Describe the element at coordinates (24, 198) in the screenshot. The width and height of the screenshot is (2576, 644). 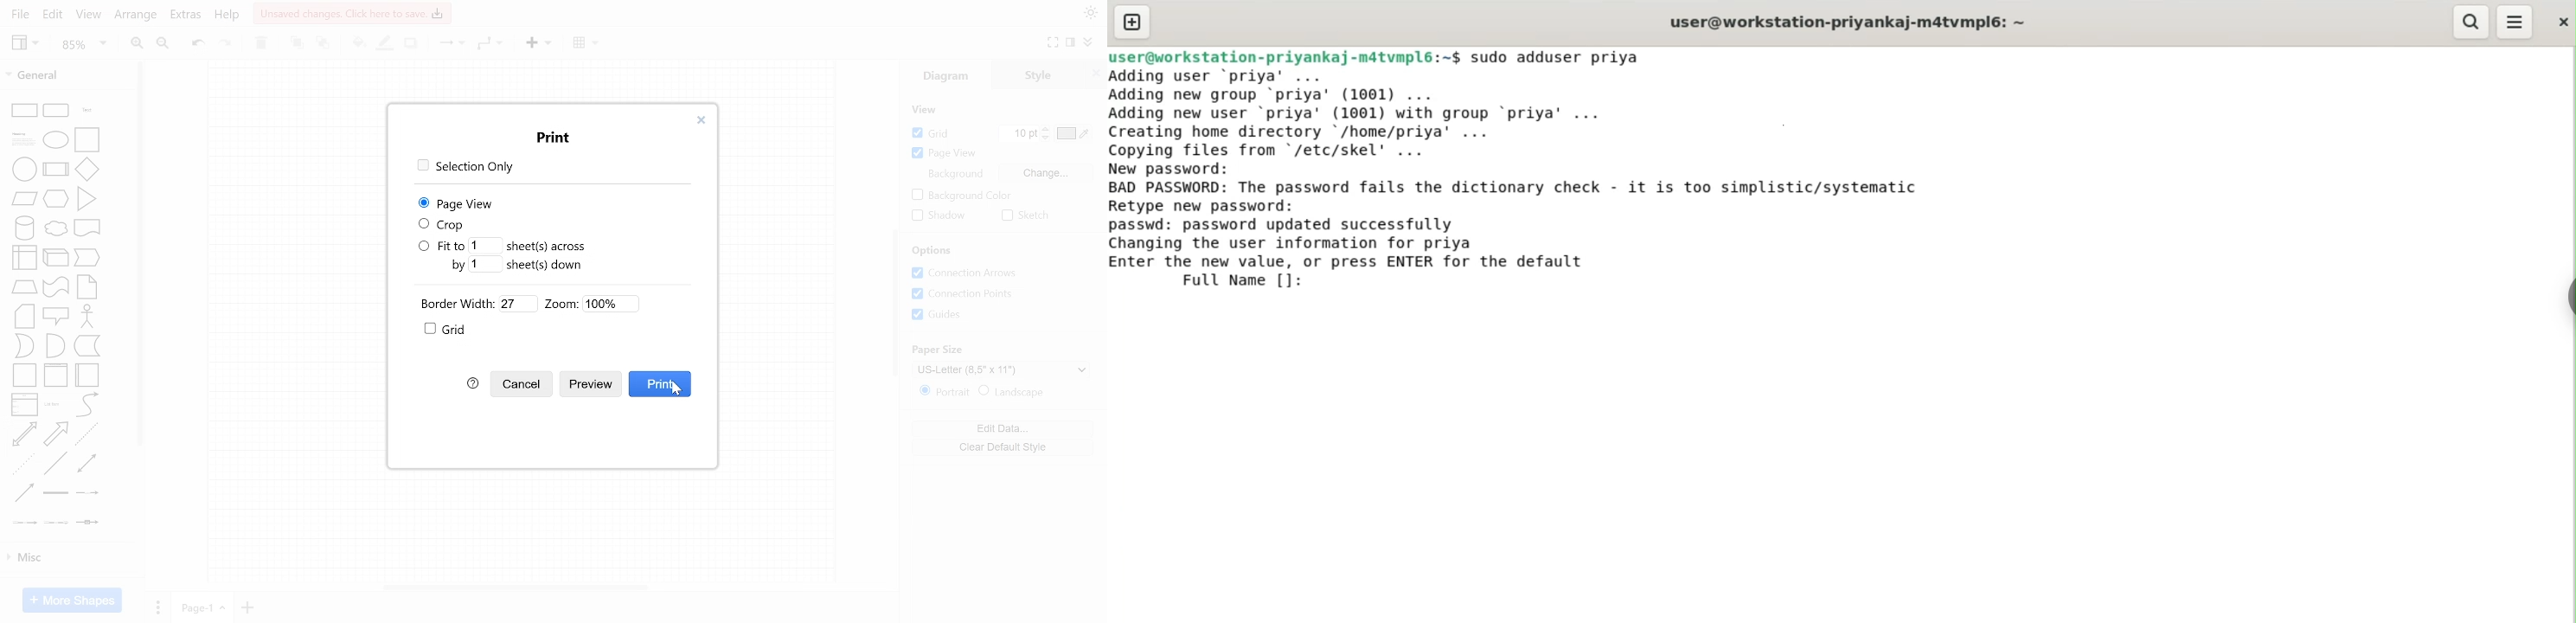
I see `Parallelogram` at that location.